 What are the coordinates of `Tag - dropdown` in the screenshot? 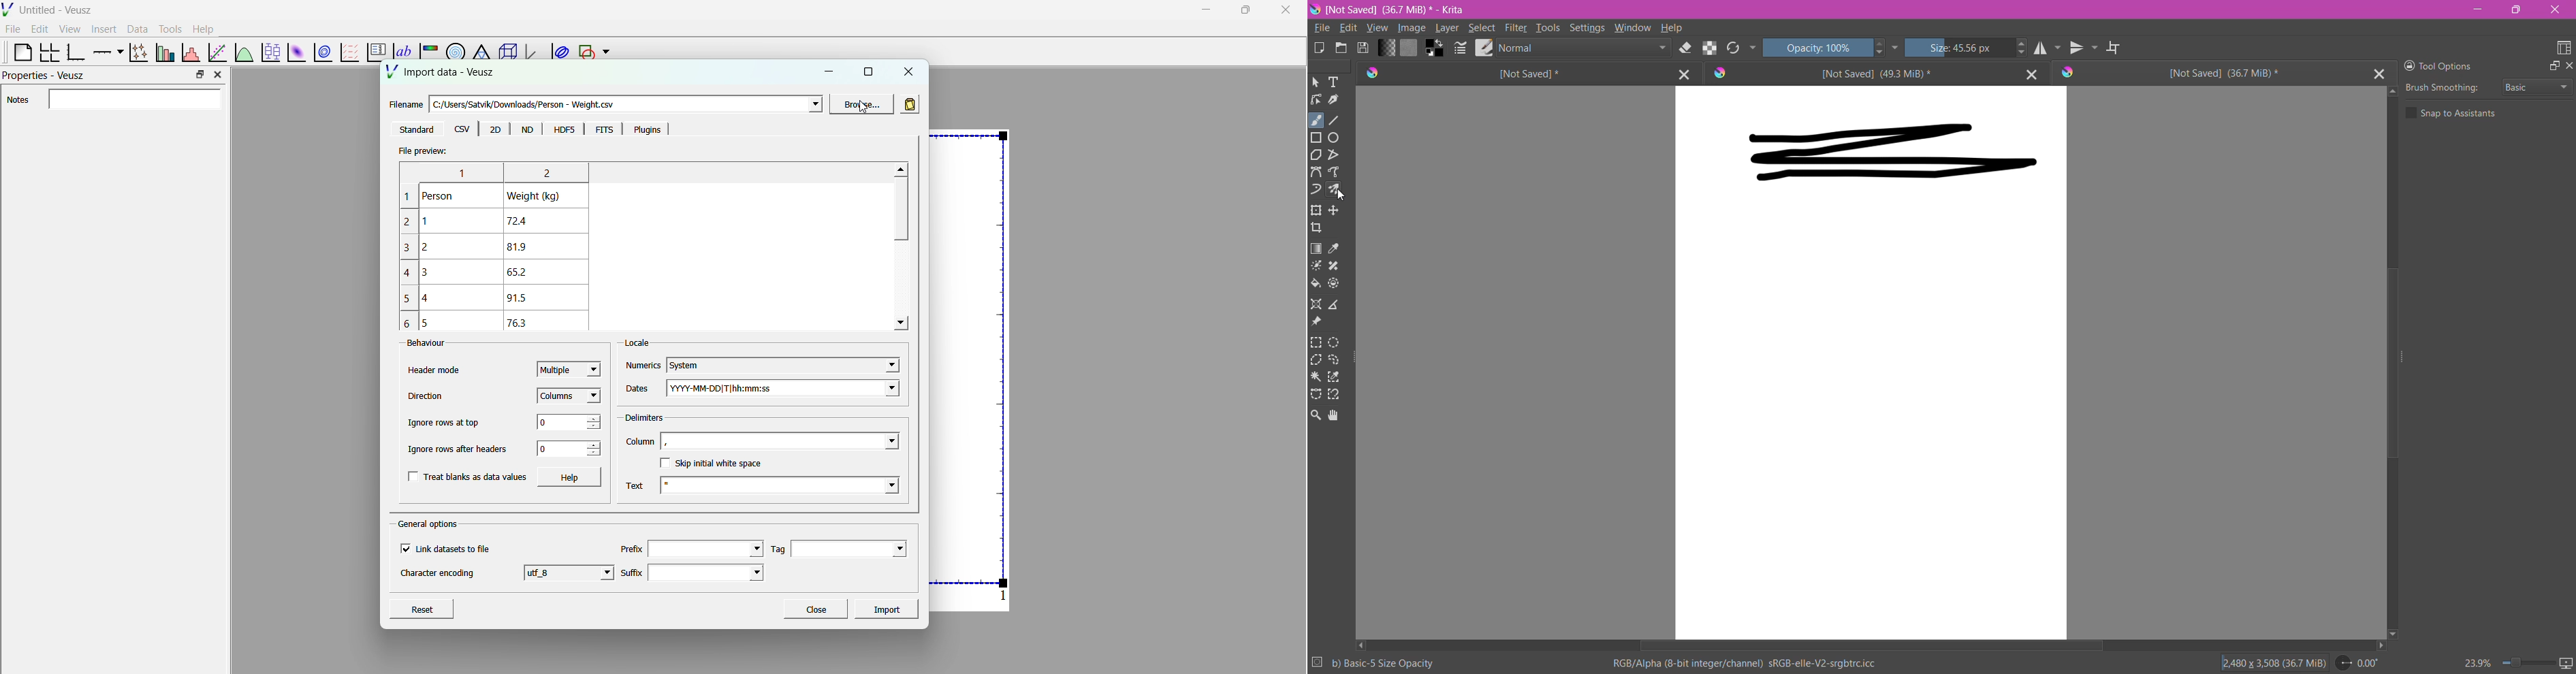 It's located at (855, 547).